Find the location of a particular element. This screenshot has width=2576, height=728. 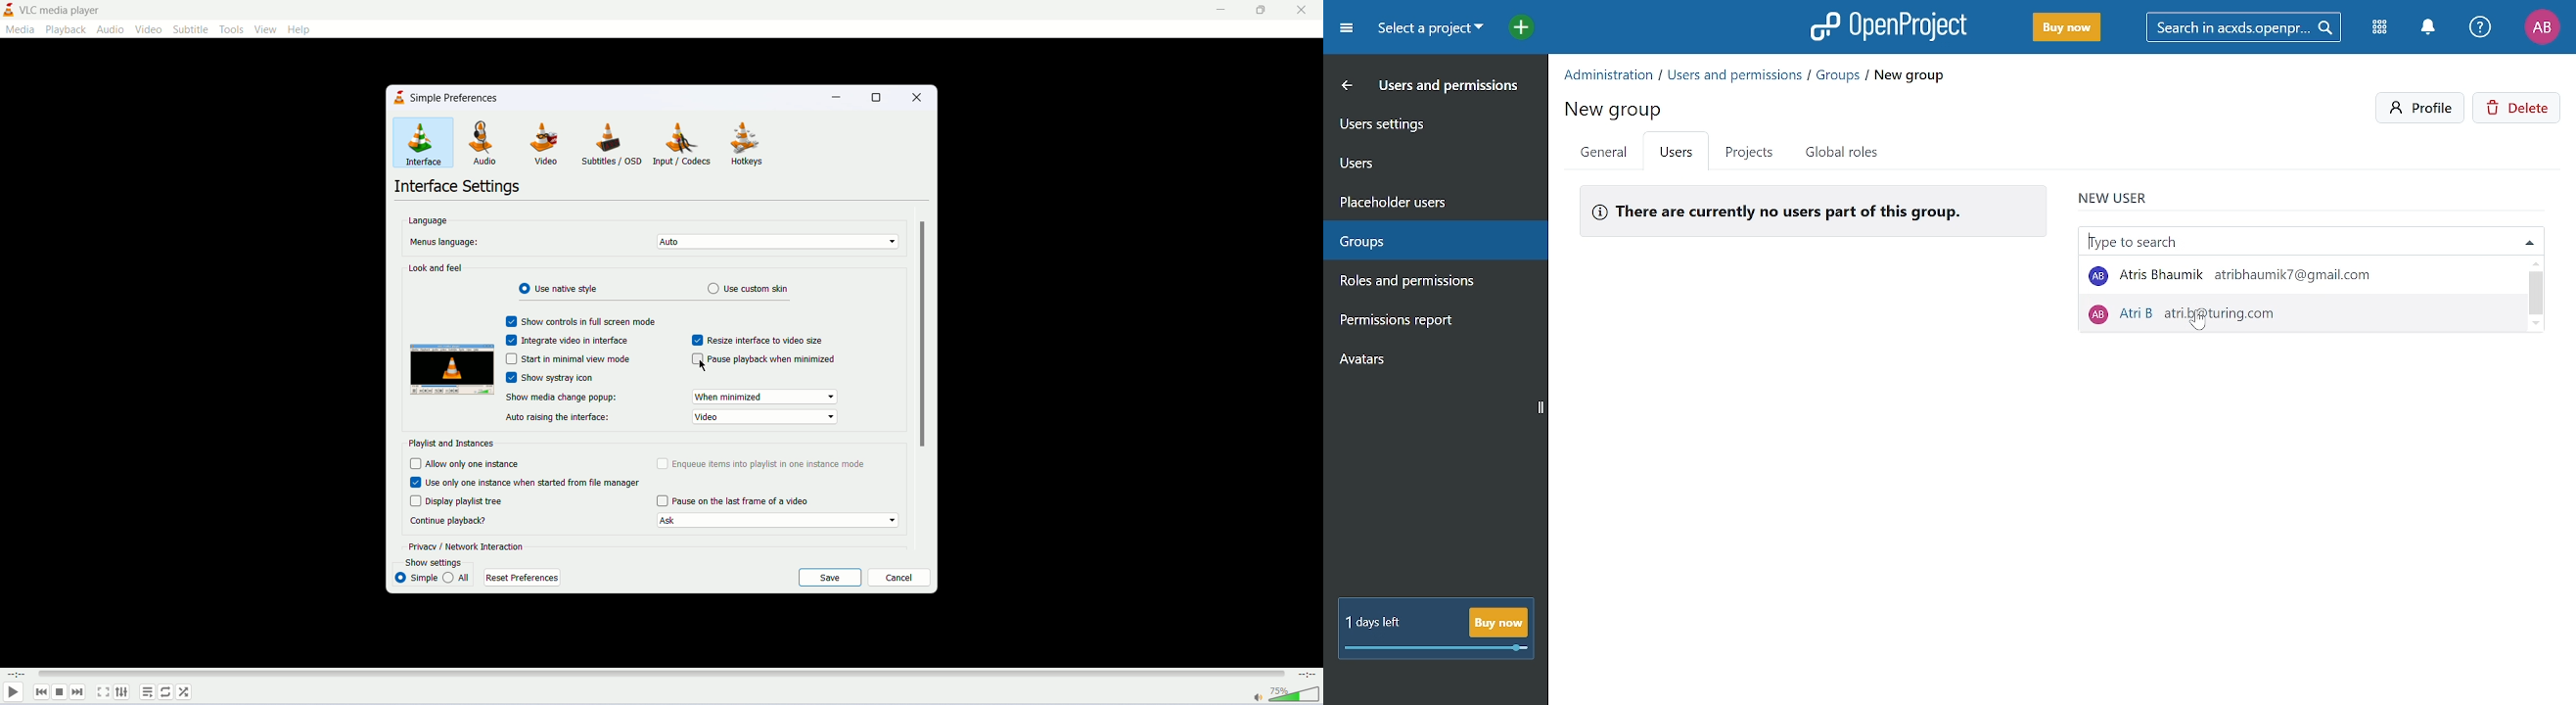

Use custom skin is located at coordinates (747, 290).